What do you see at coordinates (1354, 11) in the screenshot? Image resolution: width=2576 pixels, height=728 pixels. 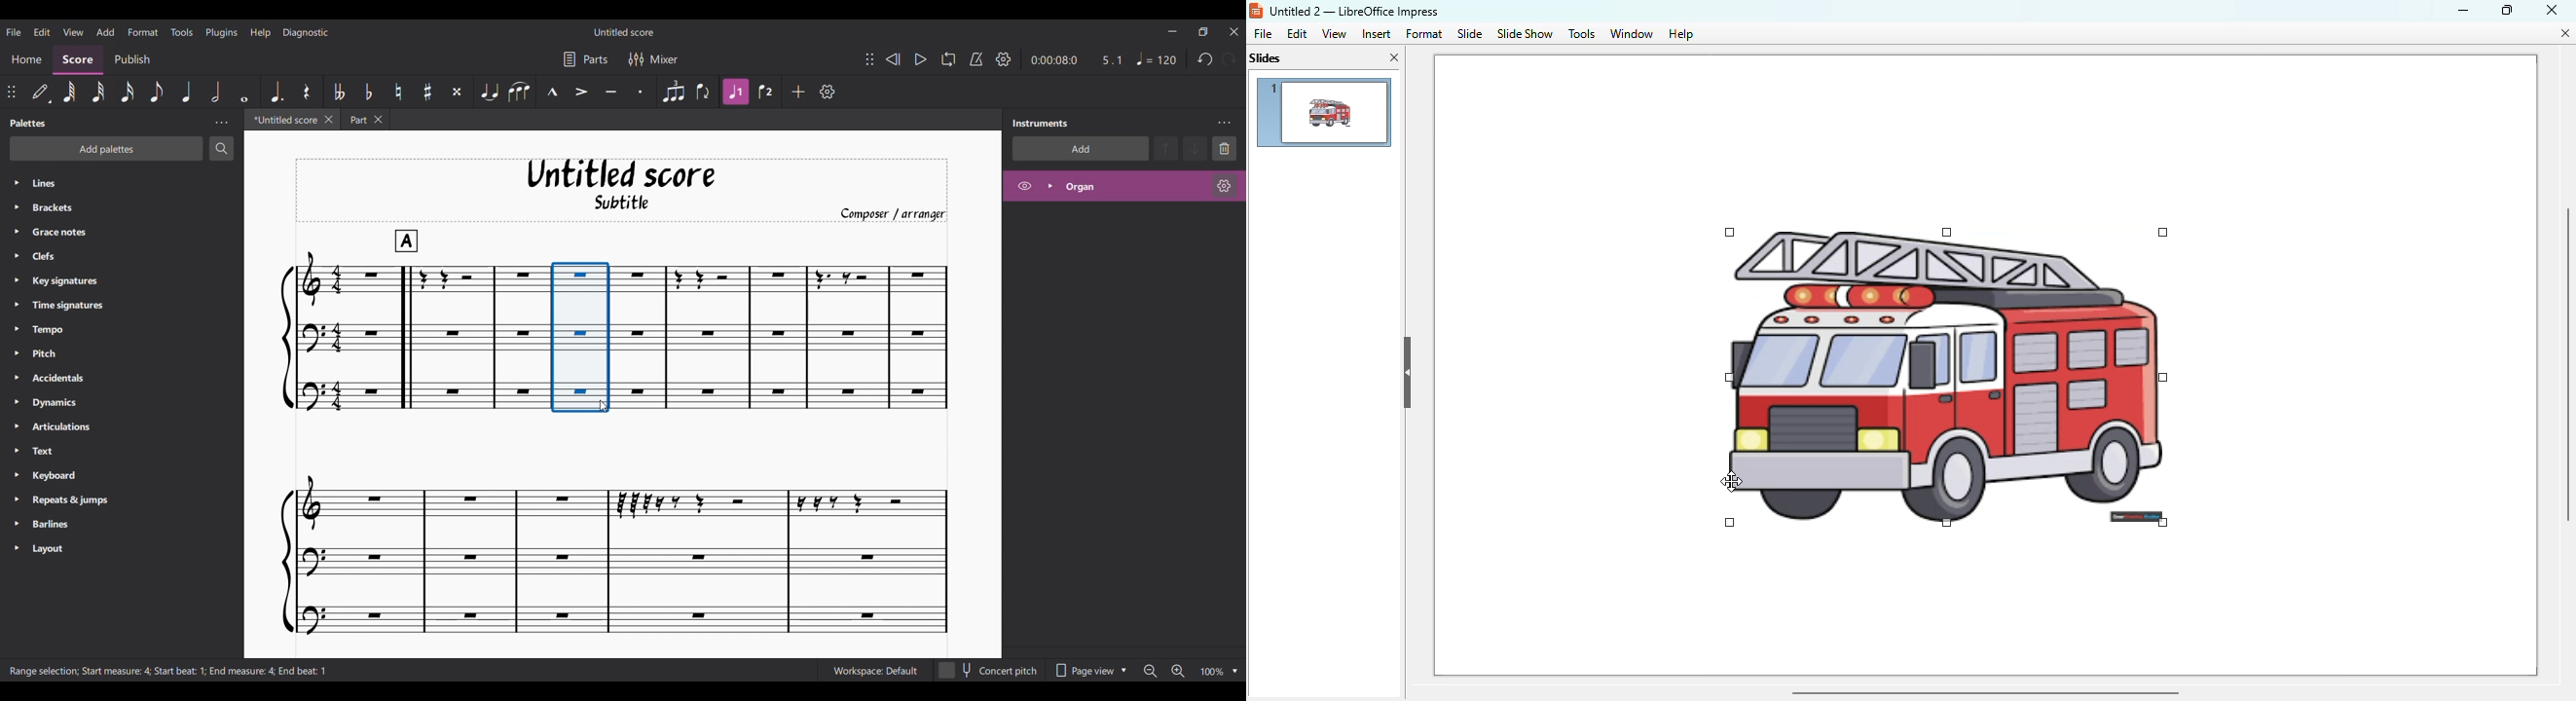 I see `title` at bounding box center [1354, 11].